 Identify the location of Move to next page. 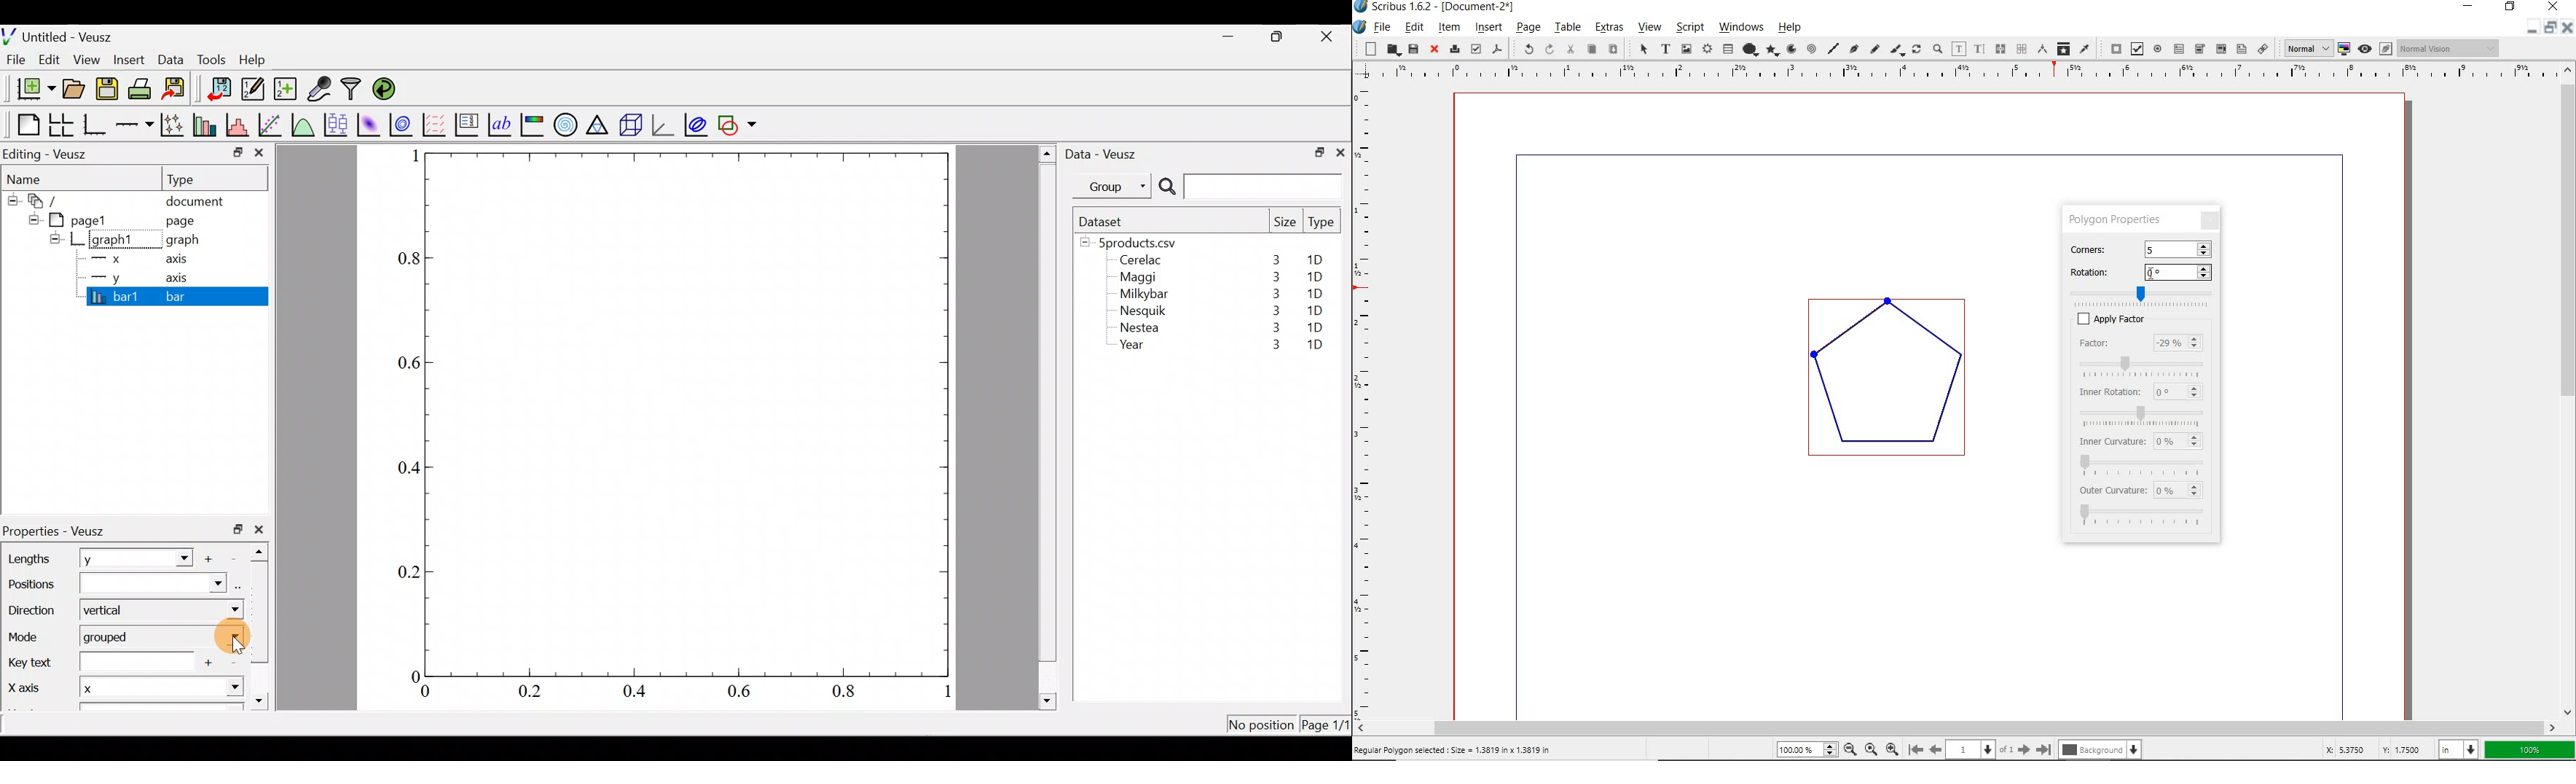
(2018, 749).